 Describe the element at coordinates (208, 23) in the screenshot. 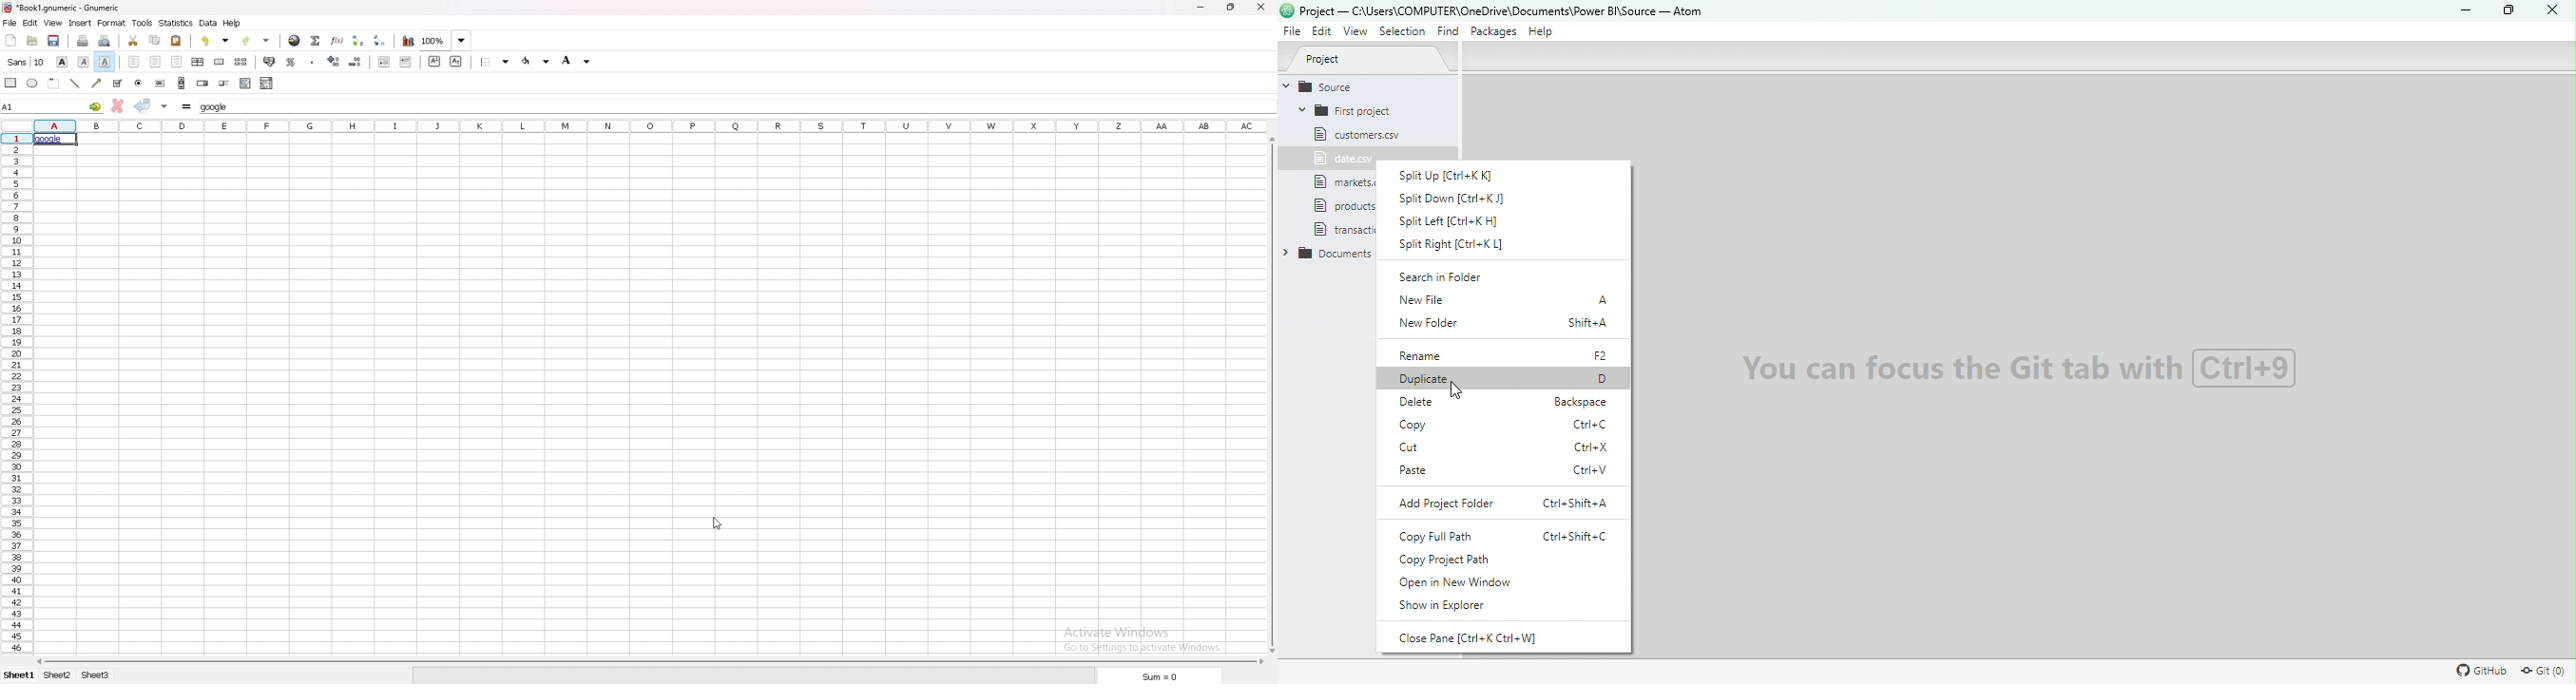

I see `data` at that location.